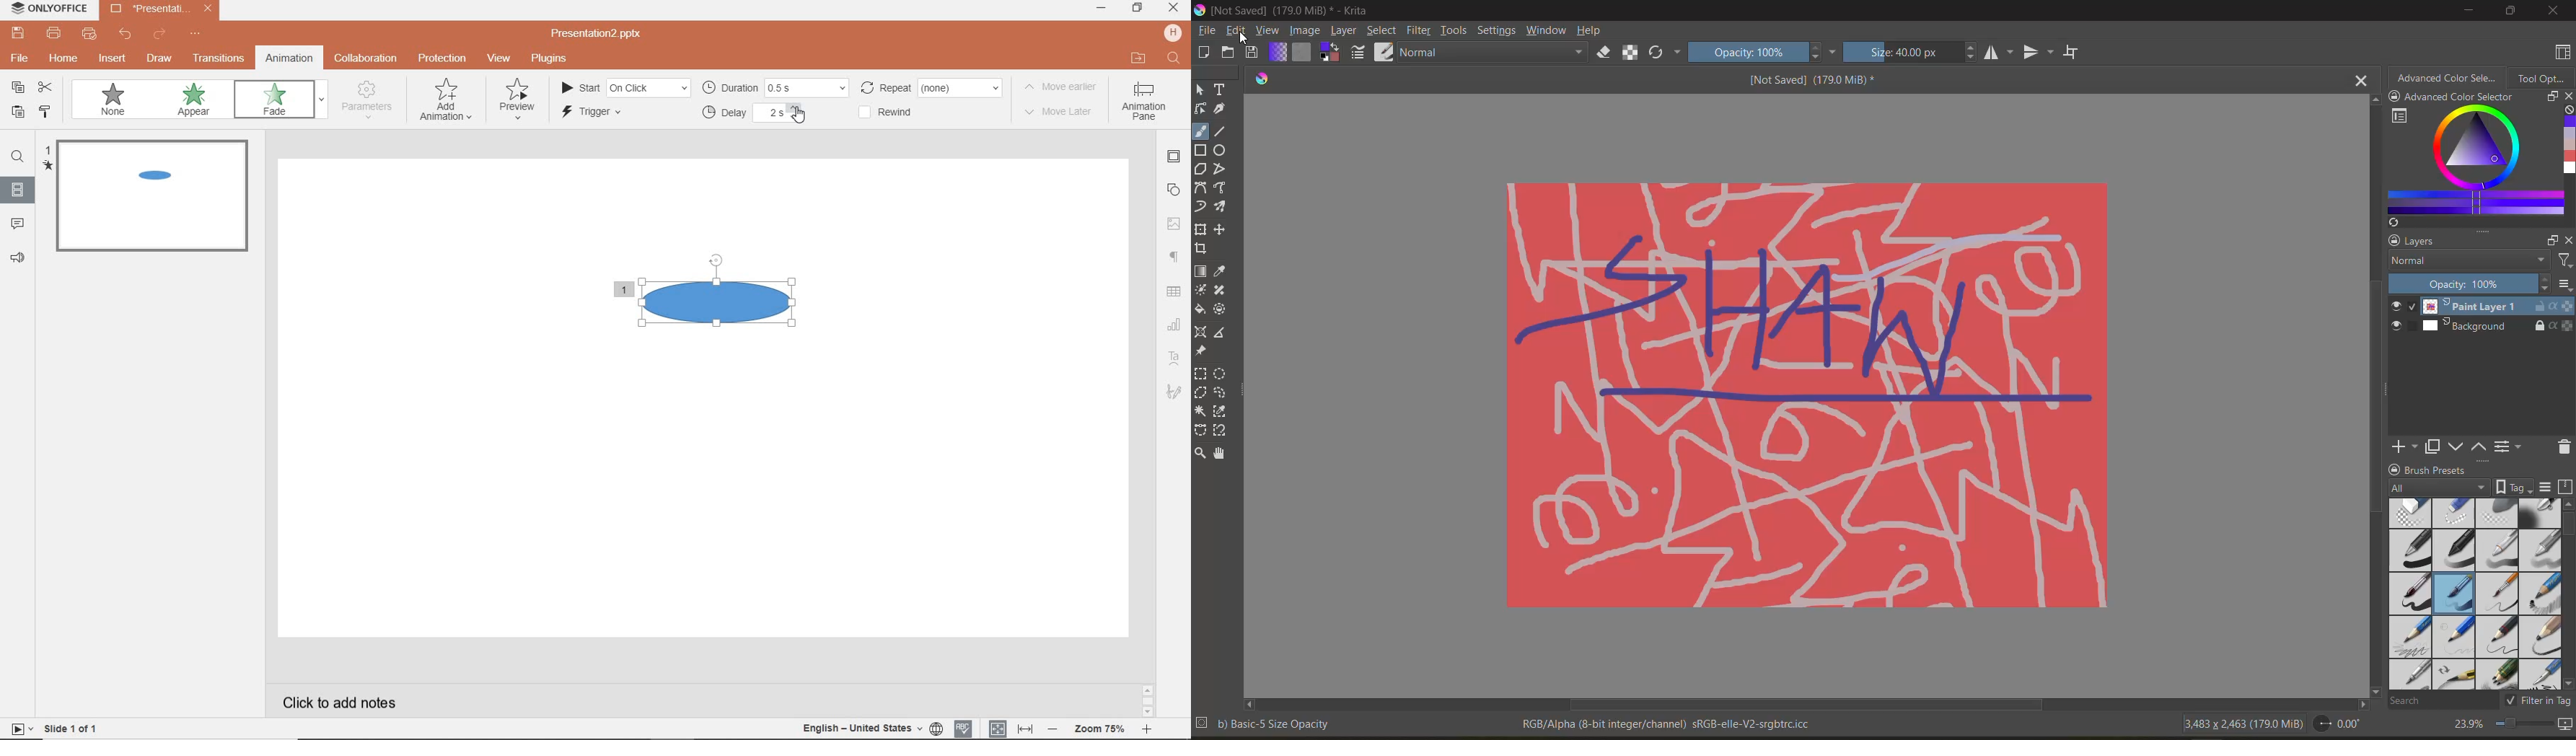 The width and height of the screenshot is (2576, 756). I want to click on choose brush preset, so click(1386, 51).